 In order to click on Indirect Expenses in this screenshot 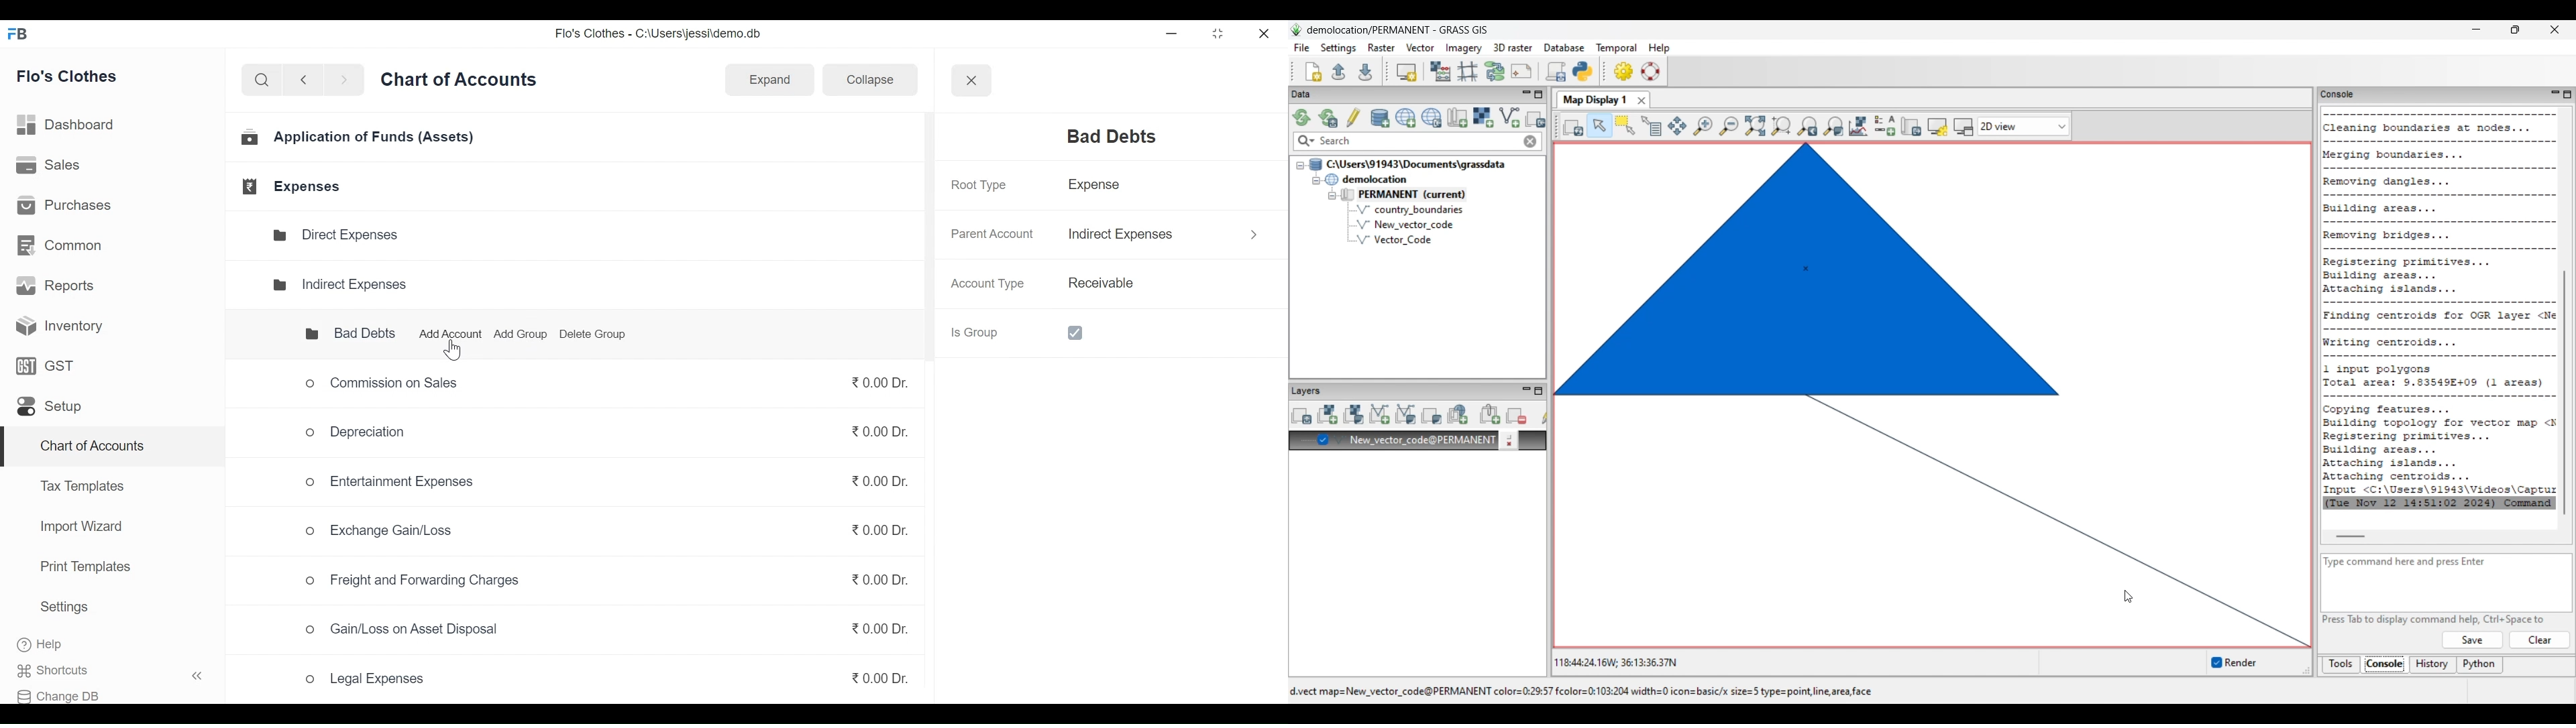, I will do `click(339, 283)`.